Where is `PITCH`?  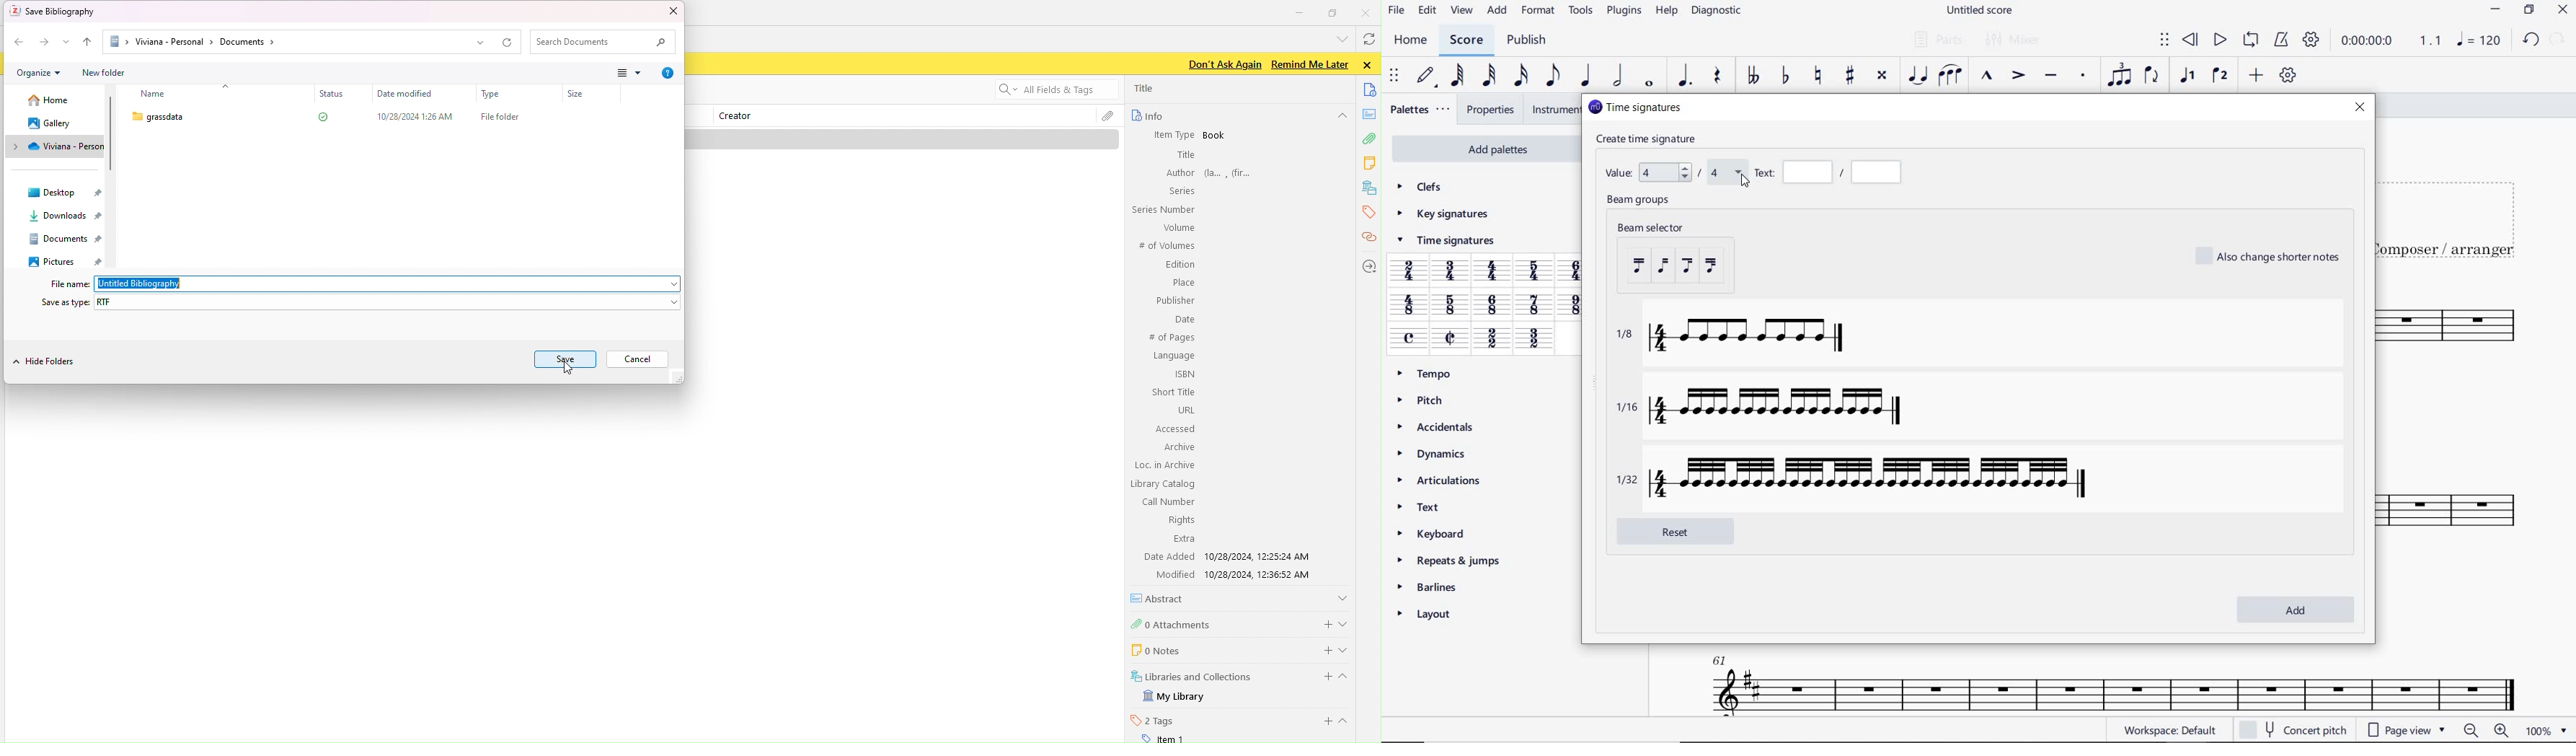
PITCH is located at coordinates (1423, 400).